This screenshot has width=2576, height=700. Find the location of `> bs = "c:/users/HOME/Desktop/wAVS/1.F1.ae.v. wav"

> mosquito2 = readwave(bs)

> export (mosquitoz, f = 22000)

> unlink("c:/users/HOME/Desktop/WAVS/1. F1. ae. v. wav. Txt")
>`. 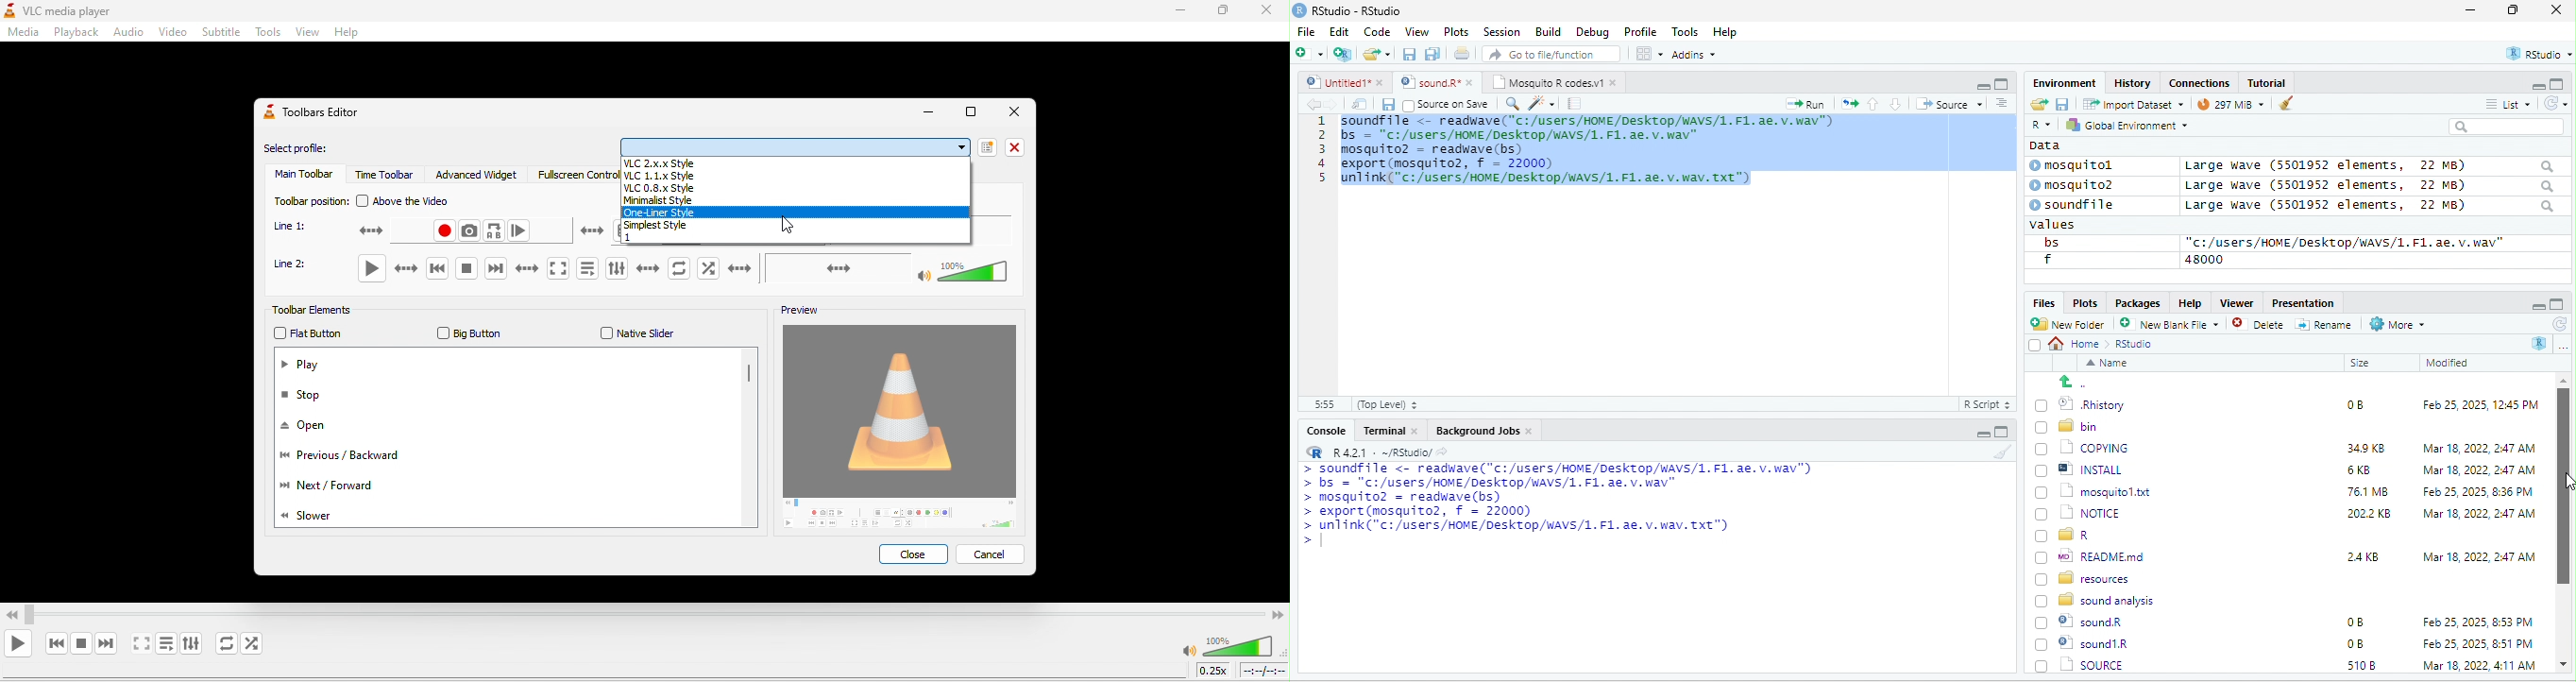

> bs = "c:/users/HOME/Desktop/wAVS/1.F1.ae.v. wav"

> mosquito2 = readwave(bs)

> export (mosquitoz, f = 22000)

> unlink("c:/users/HOME/Desktop/WAVS/1. F1. ae. v. wav. Txt")
> is located at coordinates (1554, 516).